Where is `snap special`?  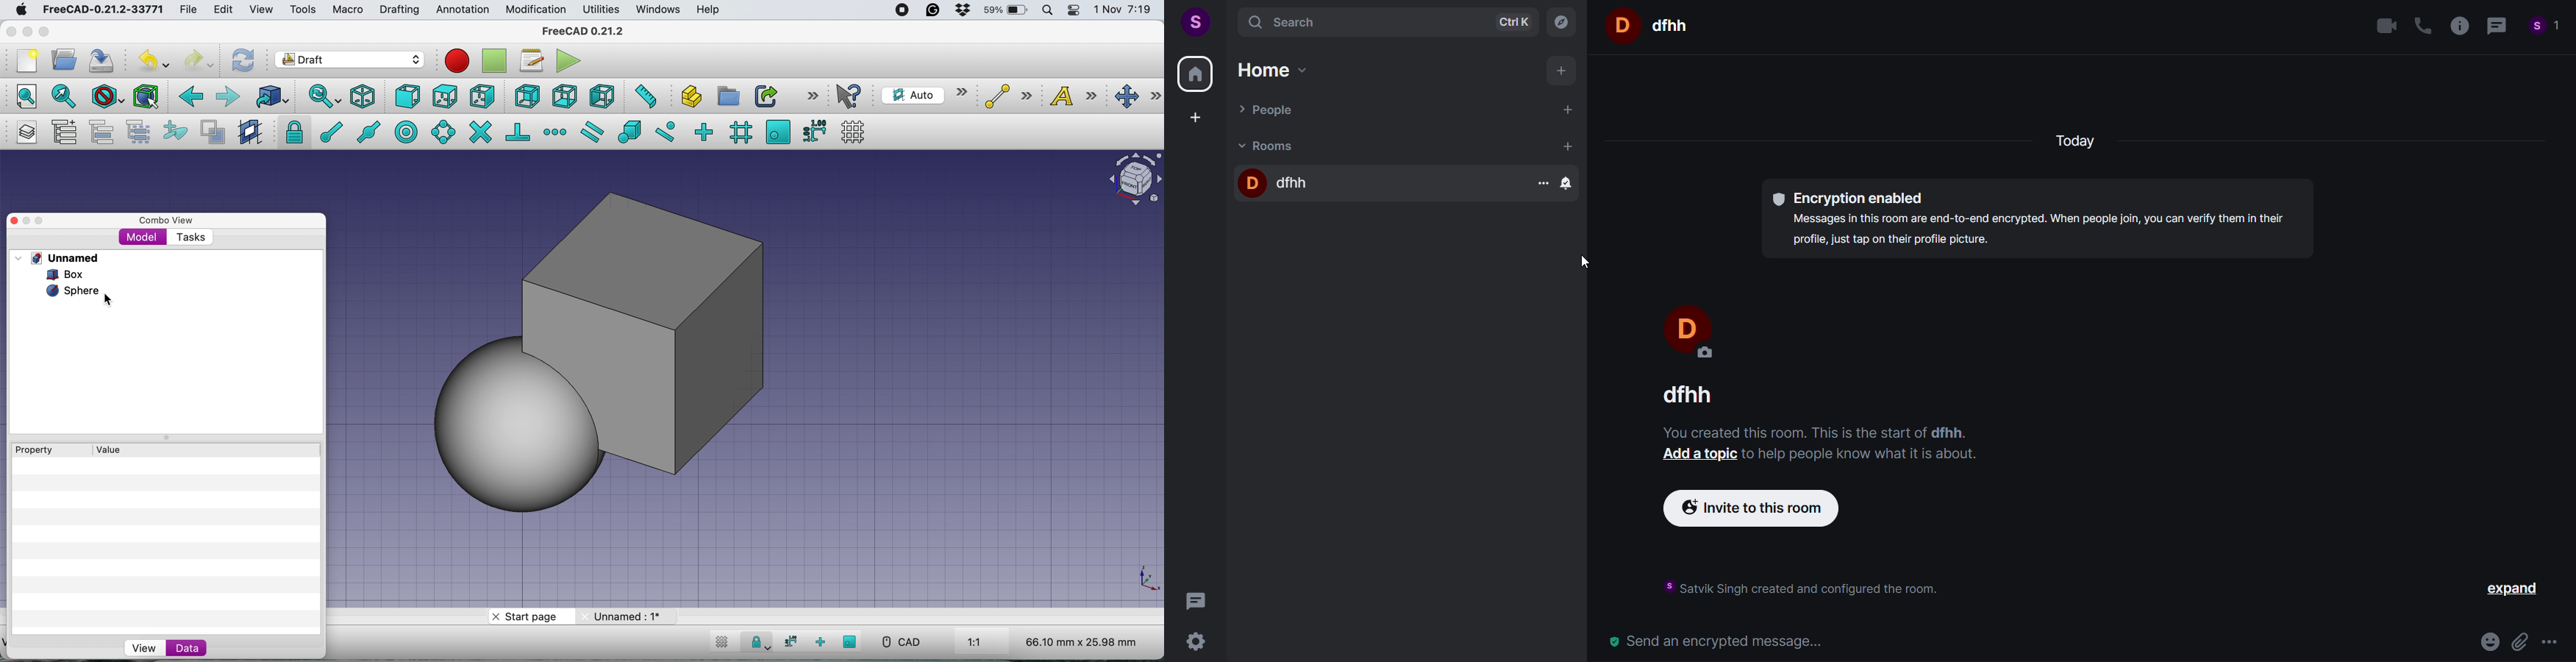
snap special is located at coordinates (629, 132).